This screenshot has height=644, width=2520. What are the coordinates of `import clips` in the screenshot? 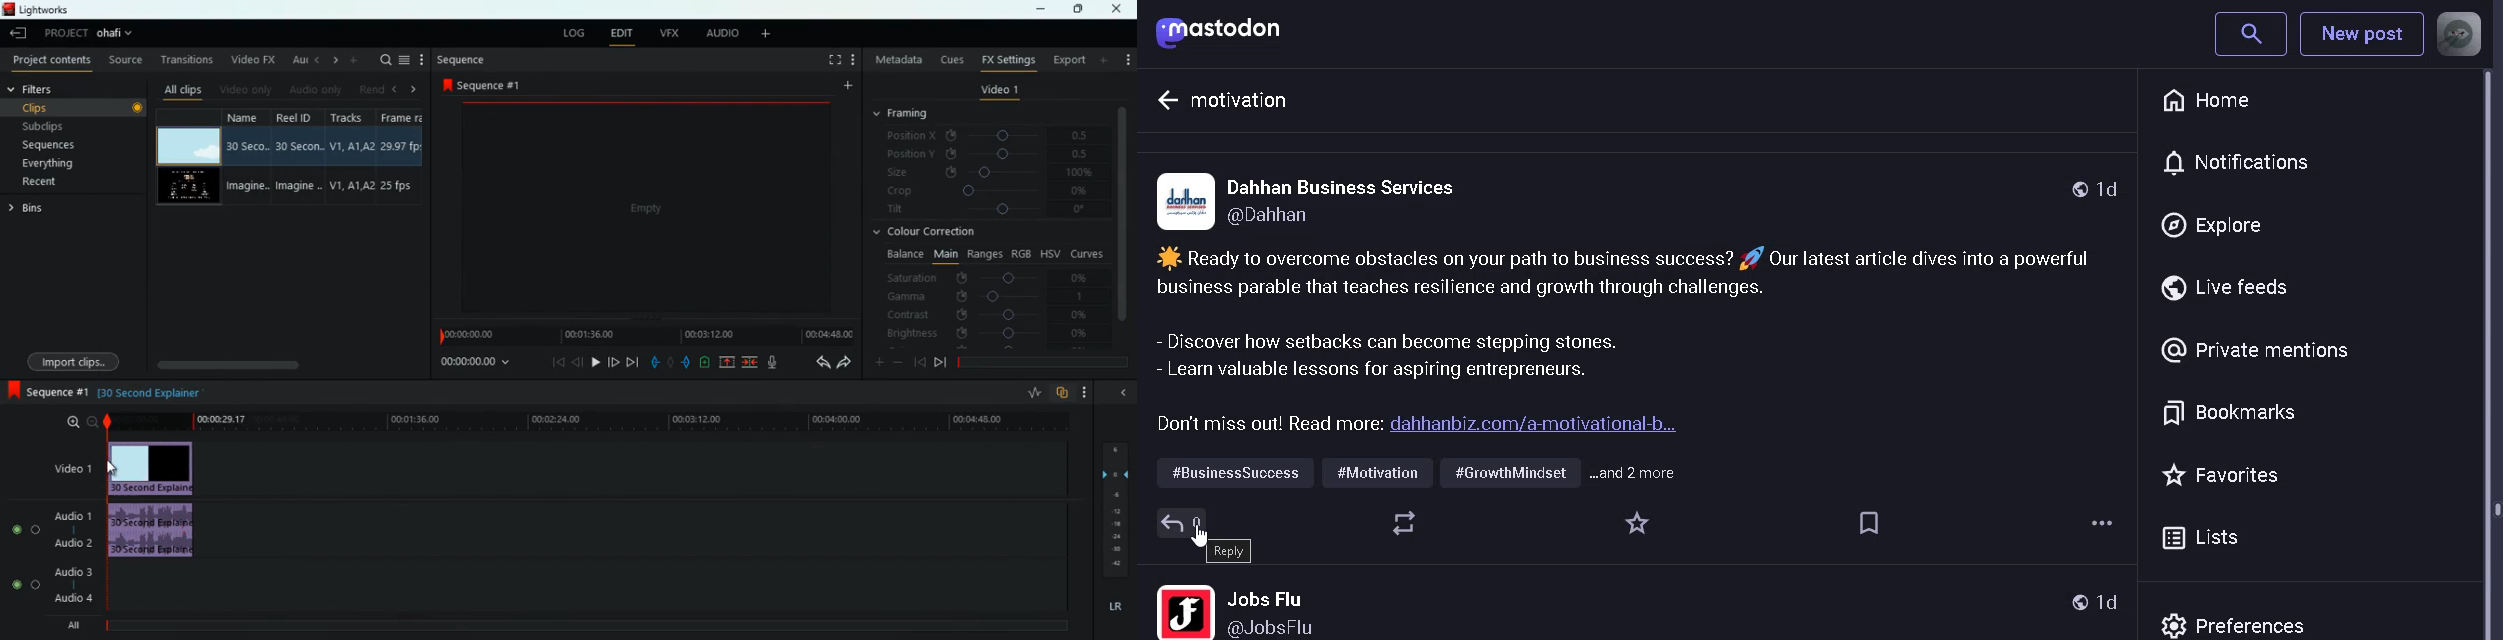 It's located at (73, 362).